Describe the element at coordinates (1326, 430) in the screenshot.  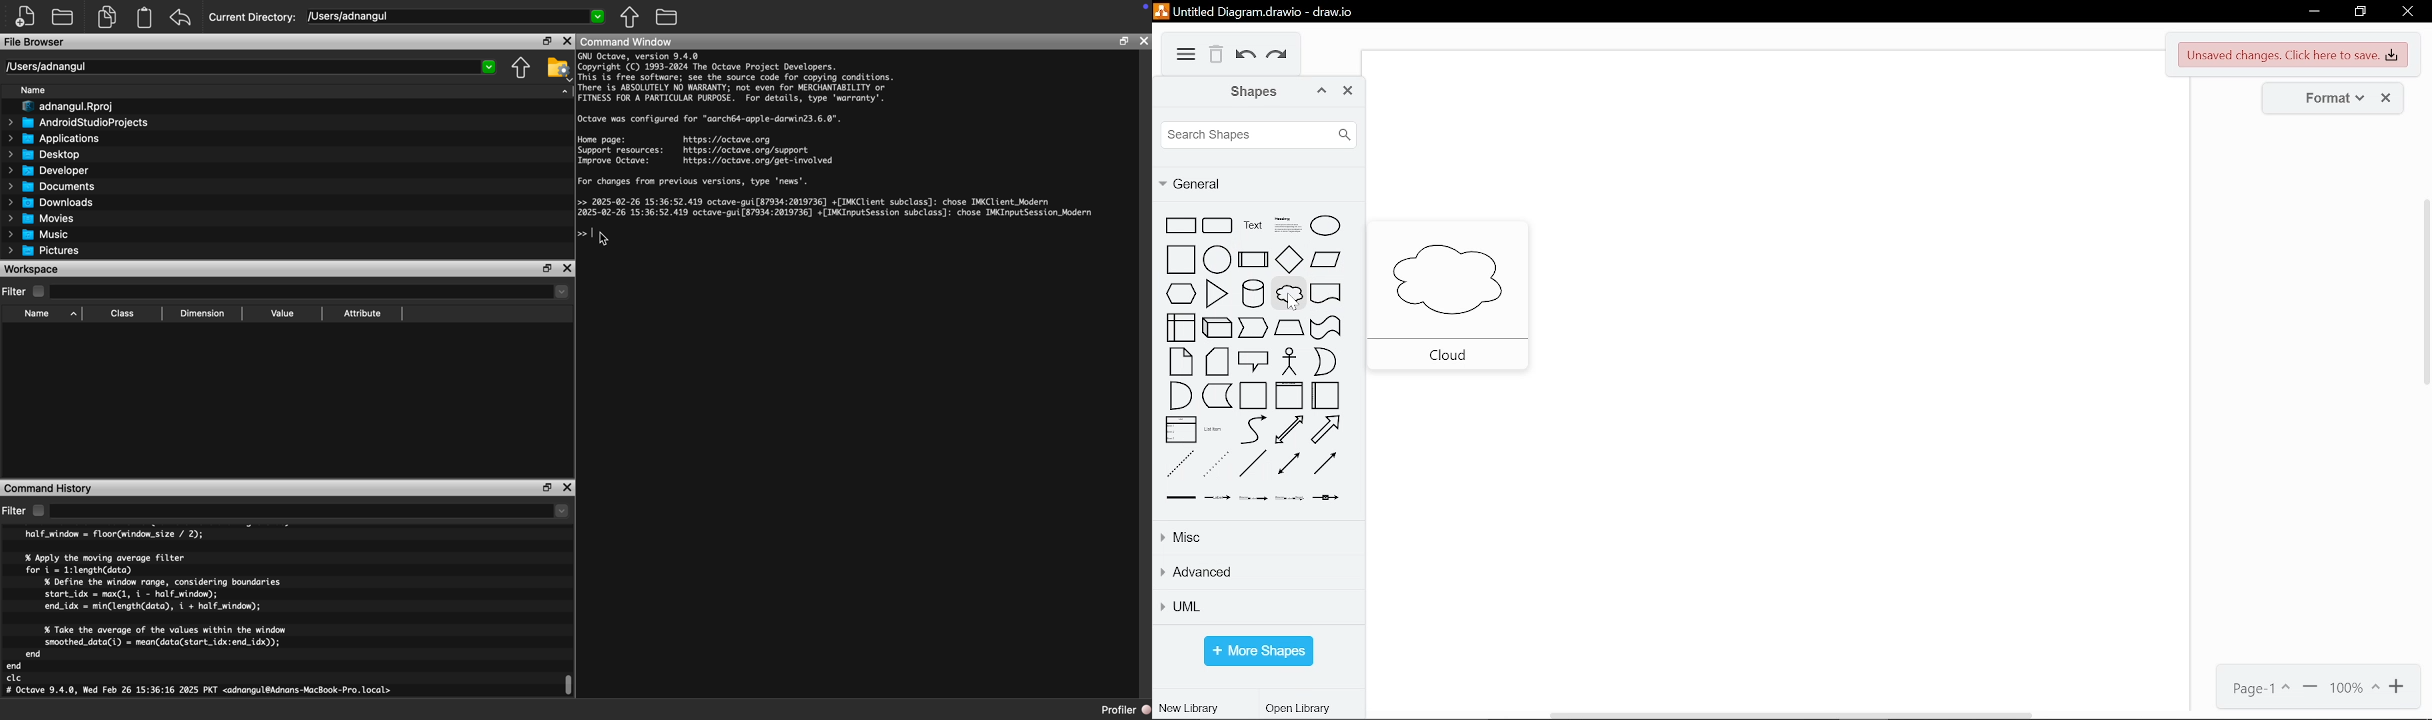
I see `arrow` at that location.